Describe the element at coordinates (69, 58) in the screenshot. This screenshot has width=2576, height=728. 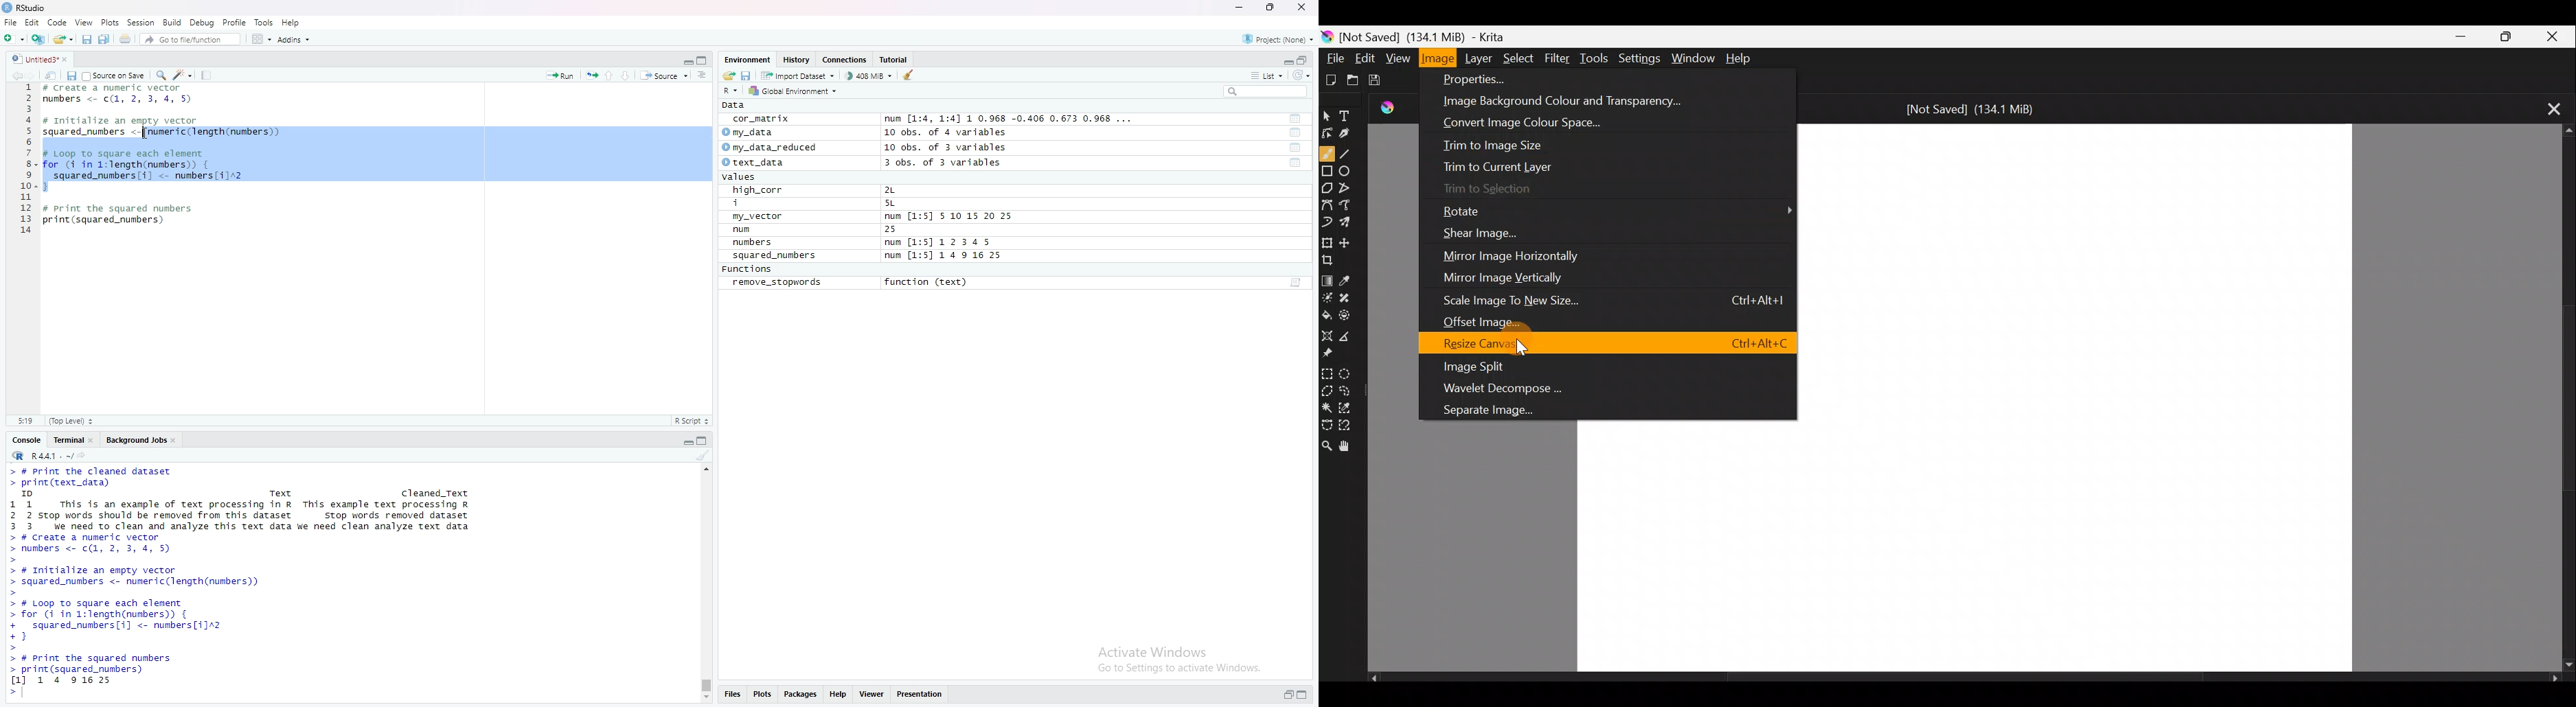
I see `close` at that location.